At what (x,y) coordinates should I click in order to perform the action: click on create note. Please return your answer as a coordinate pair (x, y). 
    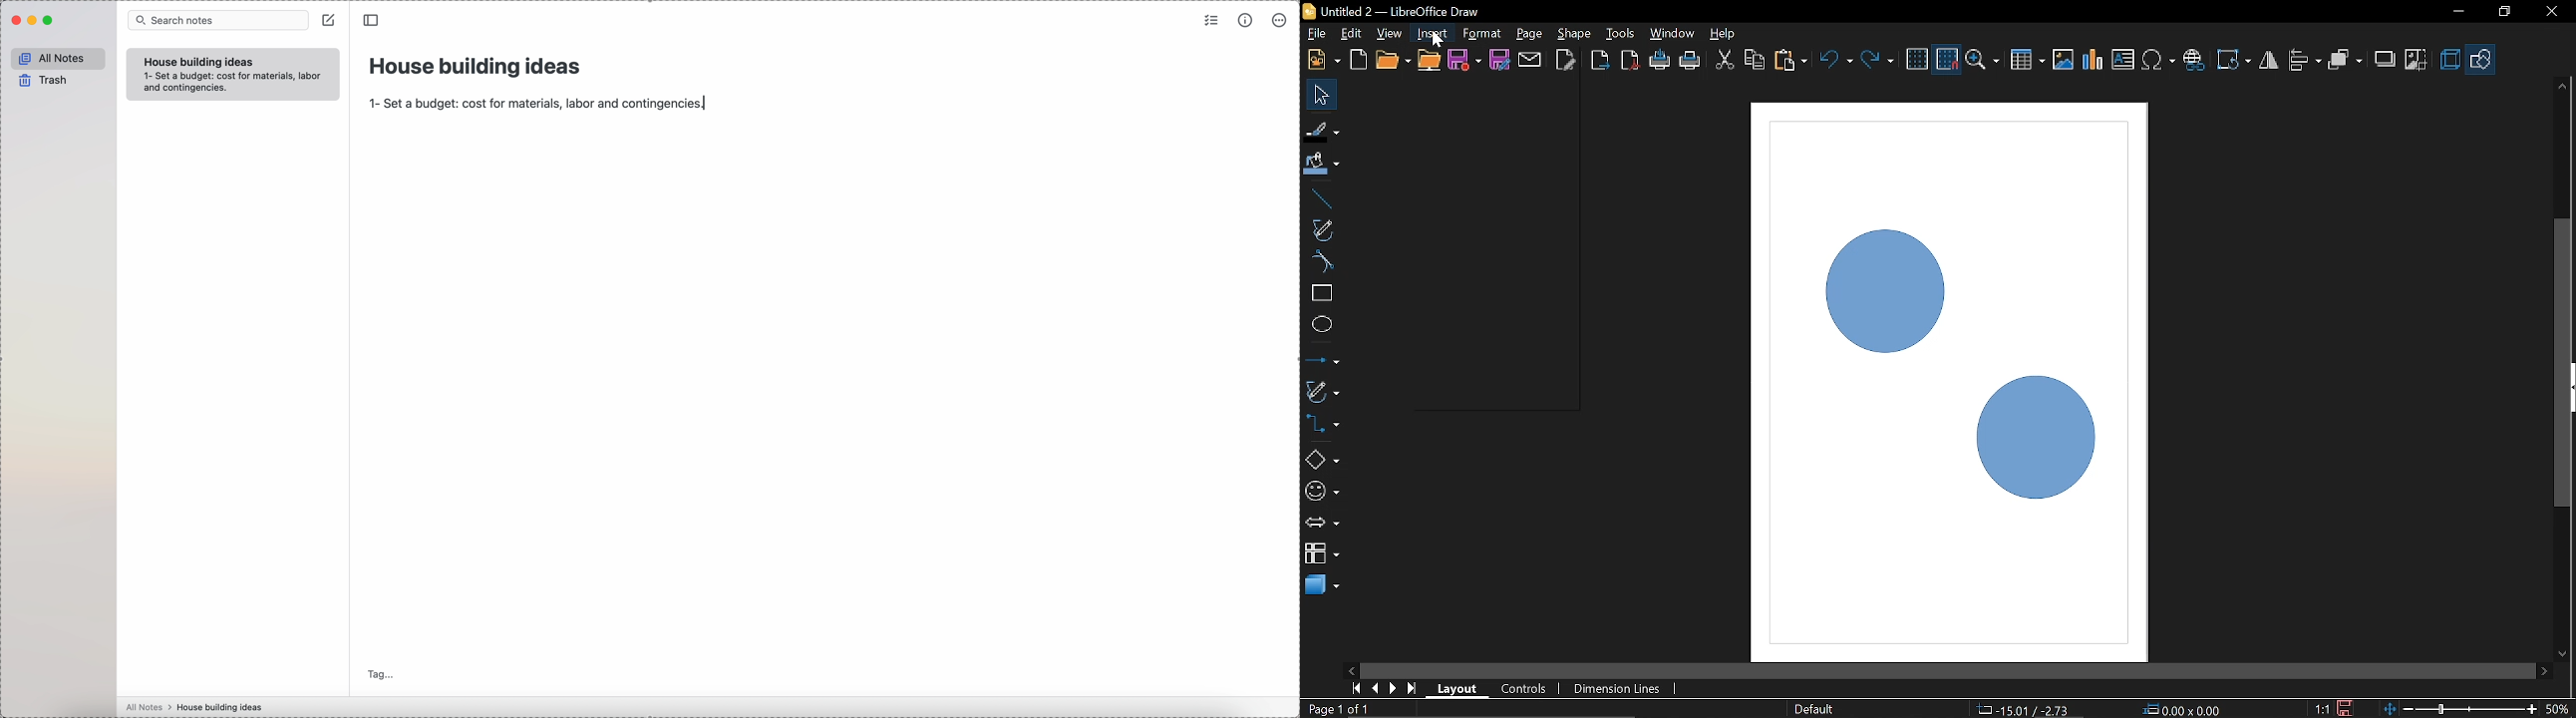
    Looking at the image, I should click on (331, 23).